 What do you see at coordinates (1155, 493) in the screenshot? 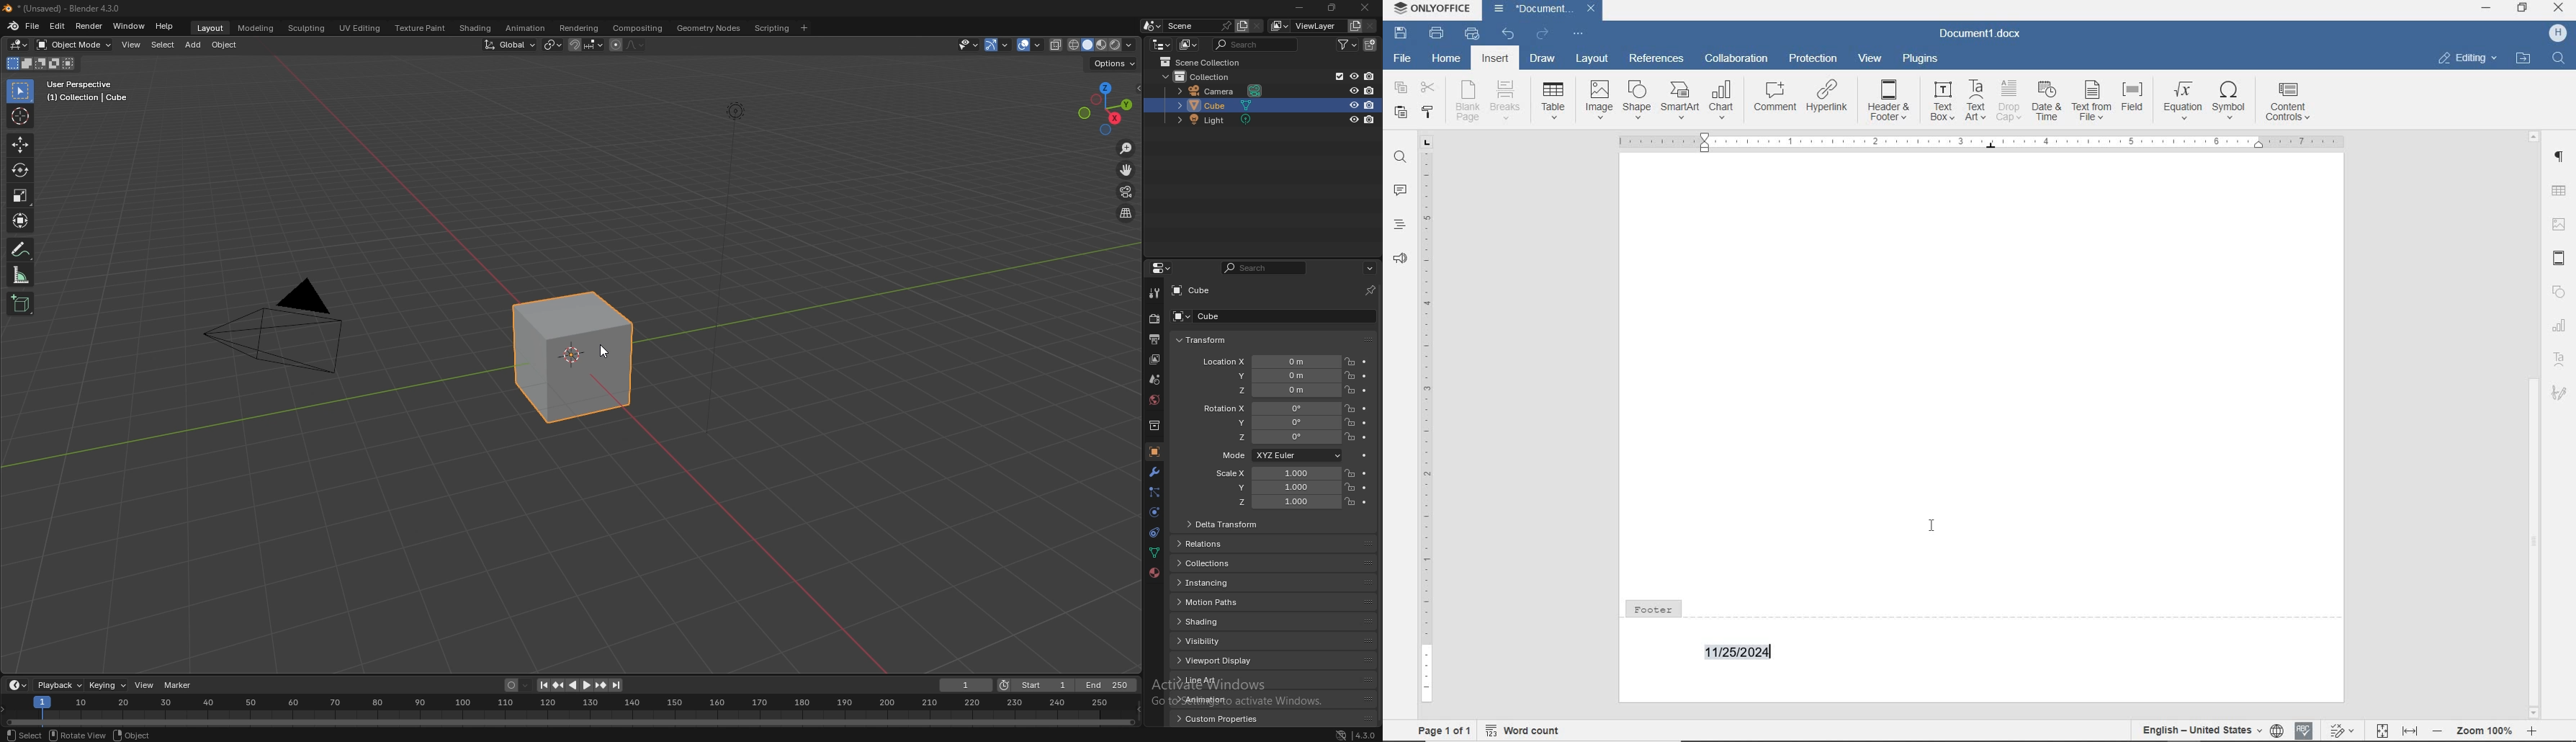
I see `particle` at bounding box center [1155, 493].